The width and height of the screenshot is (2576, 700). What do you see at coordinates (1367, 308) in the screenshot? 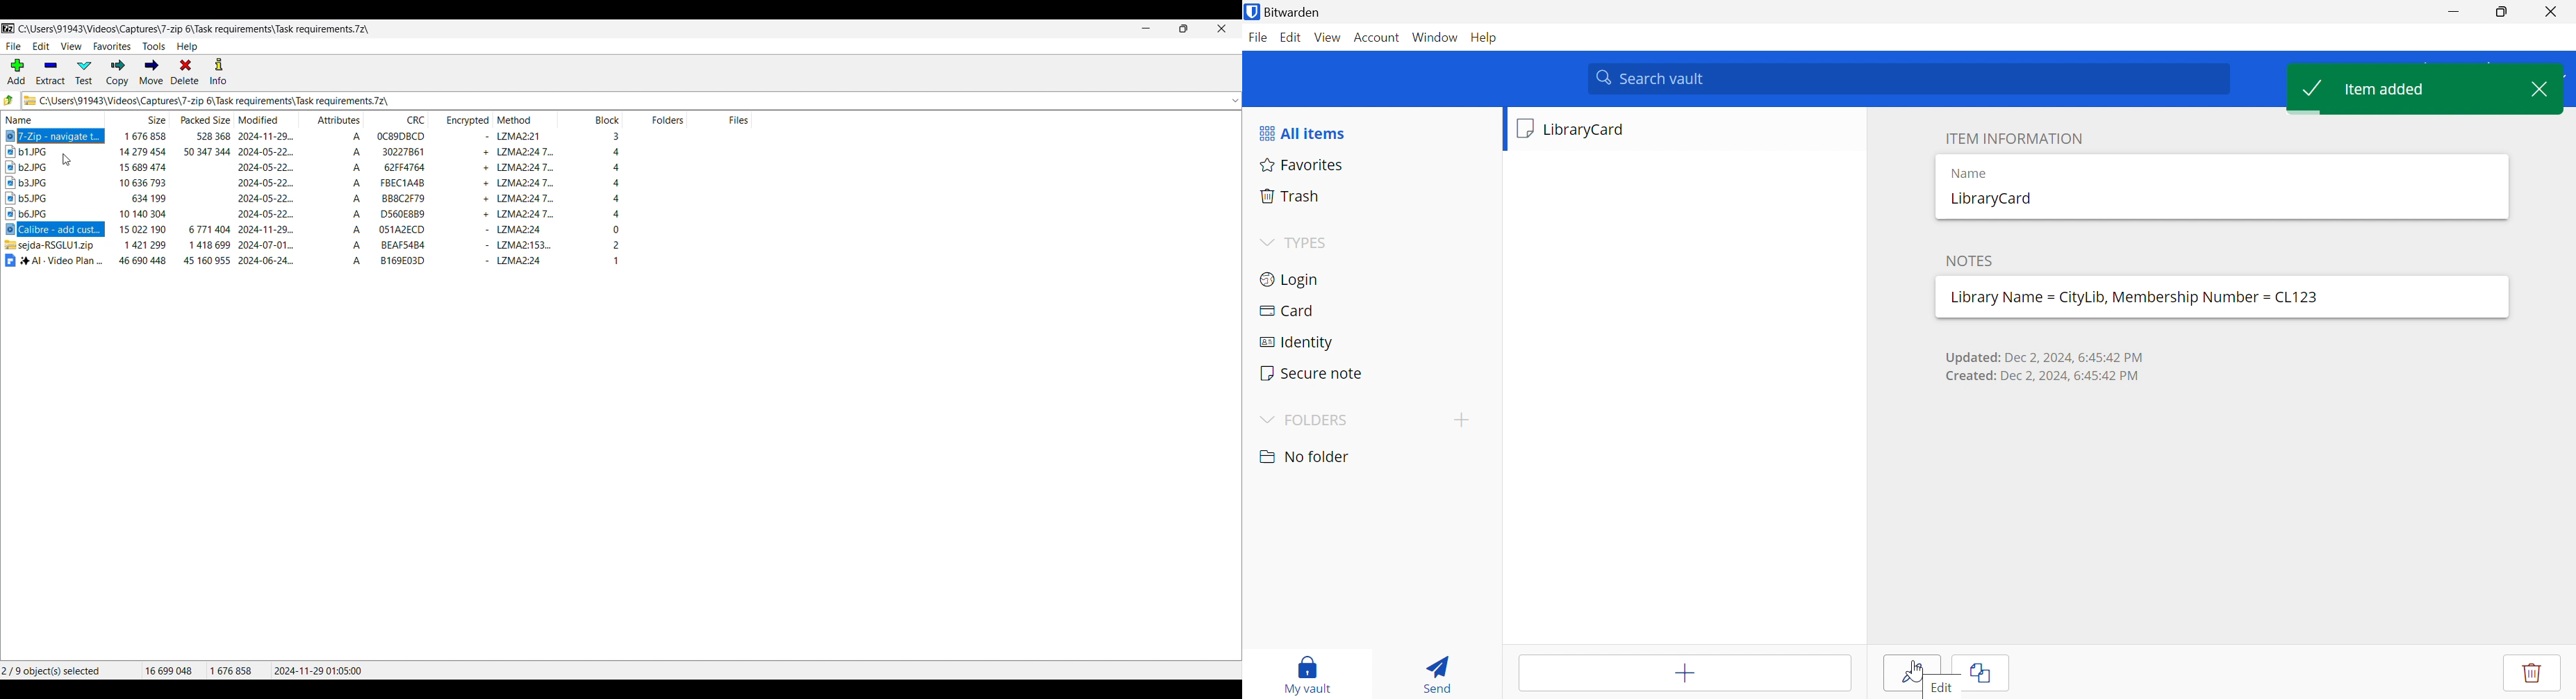
I see `Card` at bounding box center [1367, 308].